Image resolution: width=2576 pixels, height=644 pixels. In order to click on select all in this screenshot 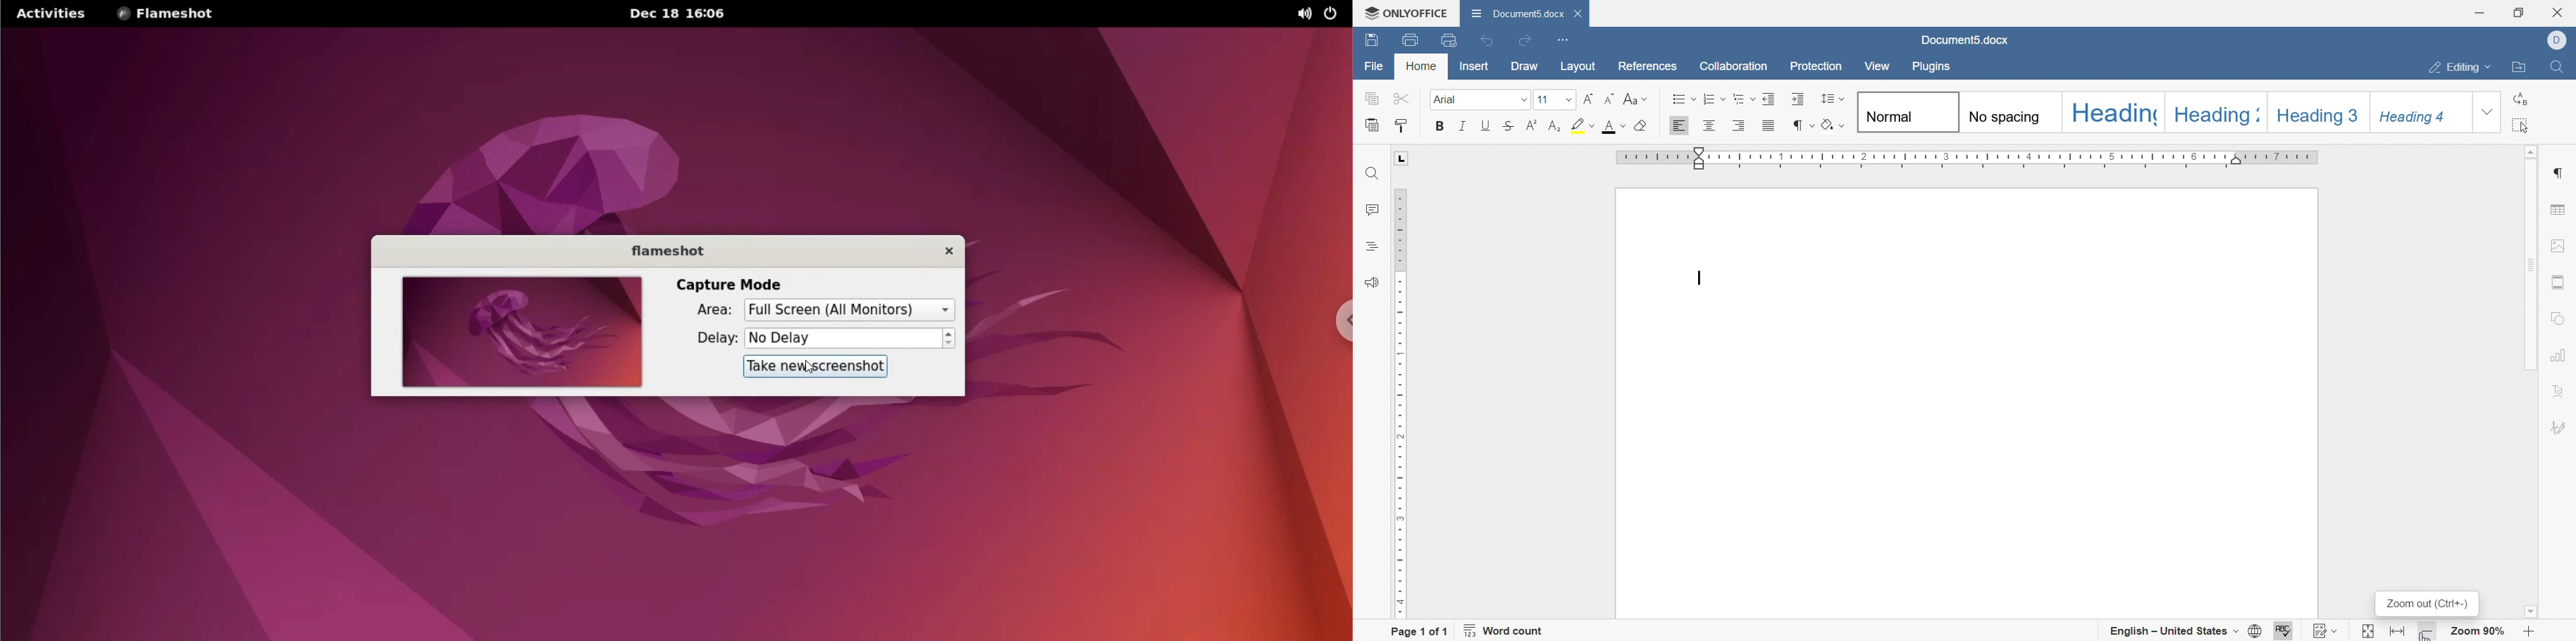, I will do `click(2524, 126)`.